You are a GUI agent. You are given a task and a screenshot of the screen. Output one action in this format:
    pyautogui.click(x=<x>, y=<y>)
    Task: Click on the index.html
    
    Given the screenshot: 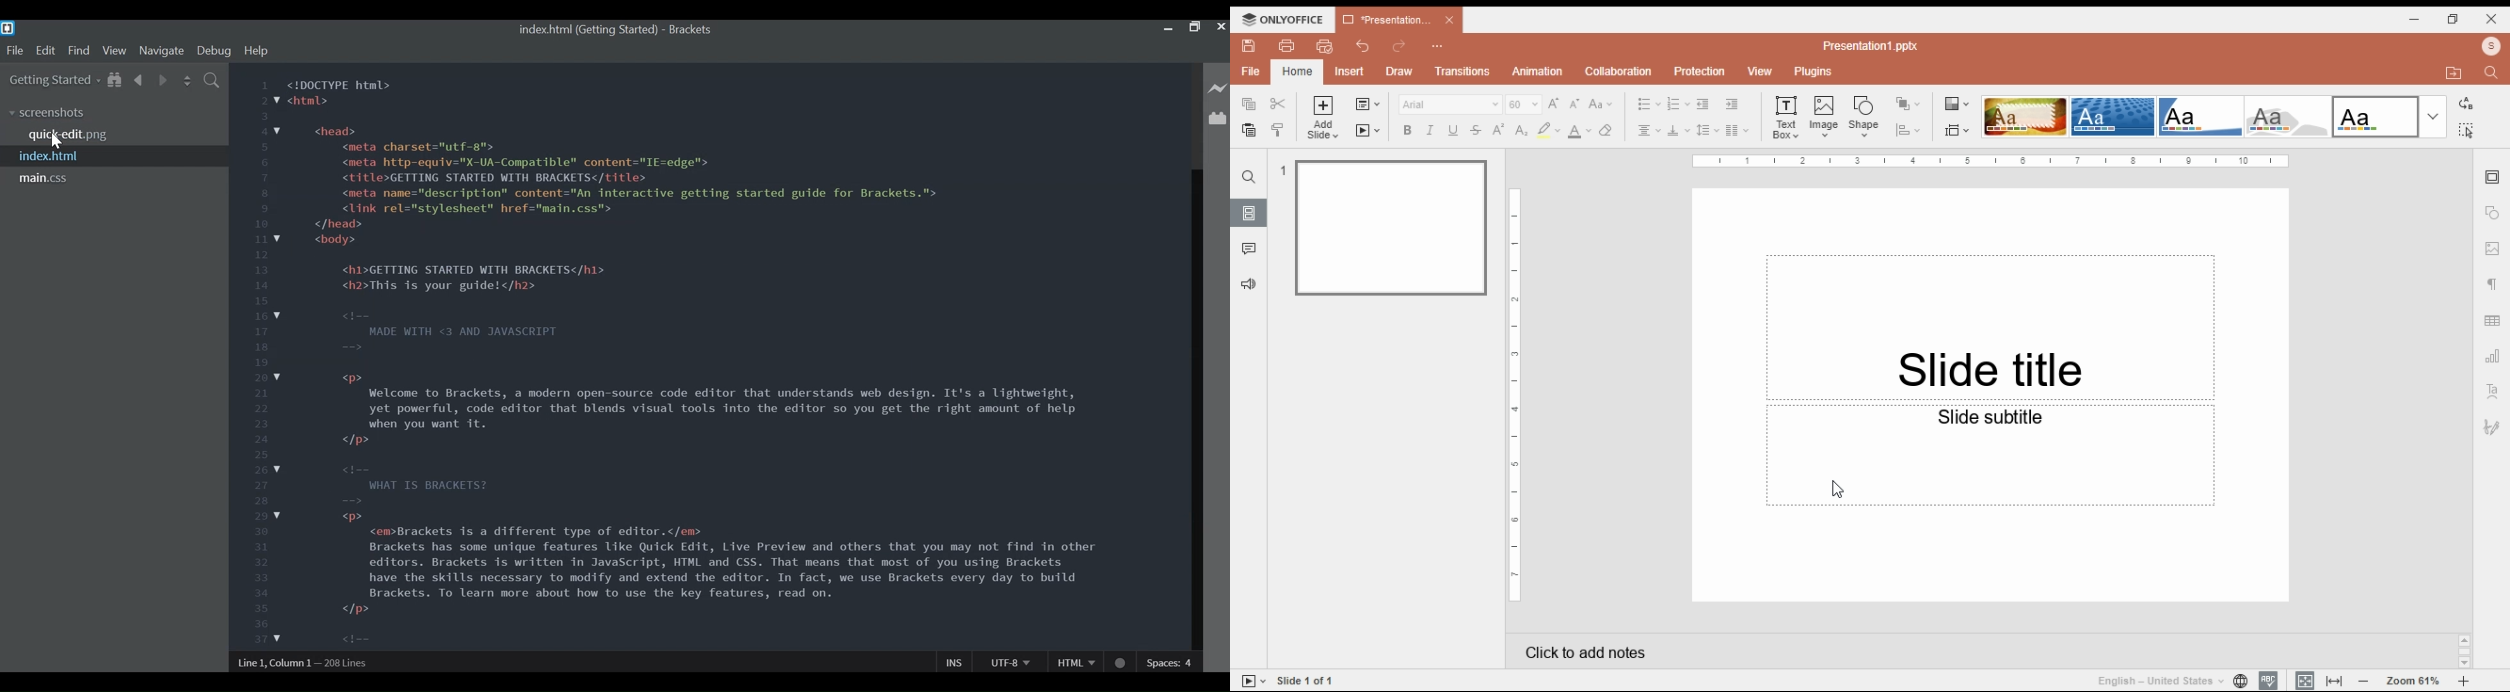 What is the action you would take?
    pyautogui.click(x=111, y=156)
    